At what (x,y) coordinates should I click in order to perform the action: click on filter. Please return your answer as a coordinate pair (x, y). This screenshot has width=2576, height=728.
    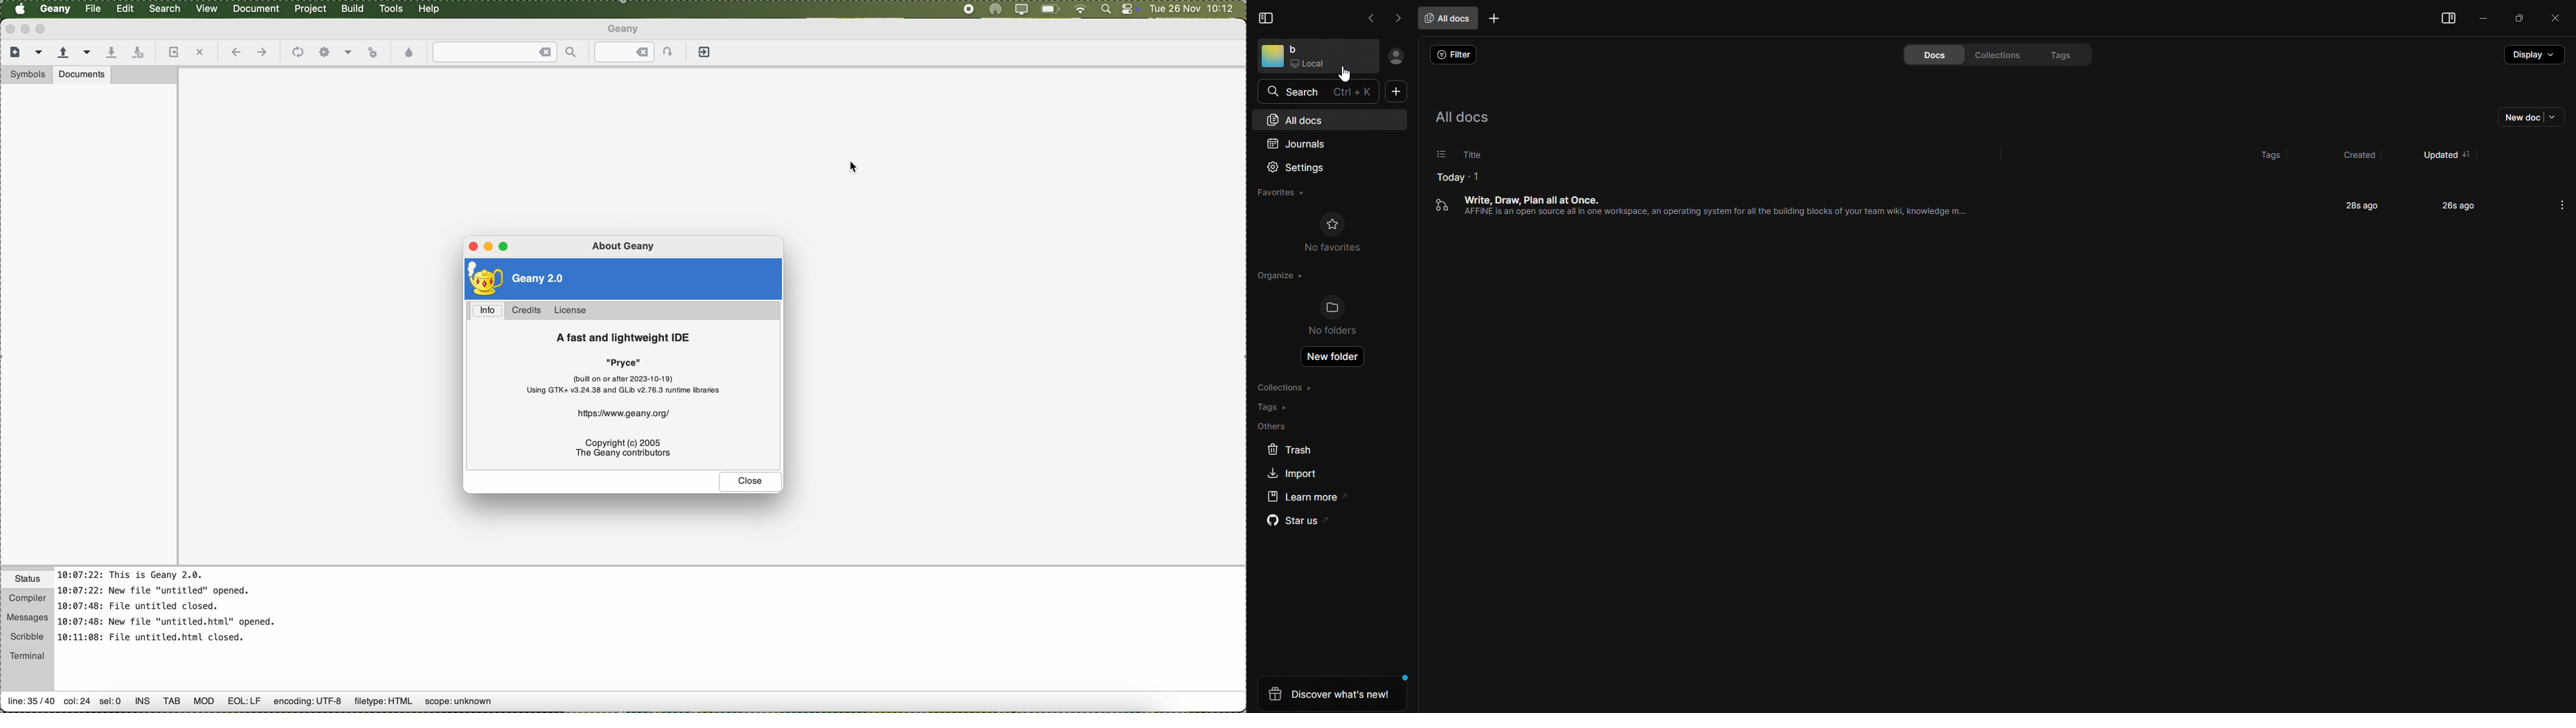
    Looking at the image, I should click on (1456, 55).